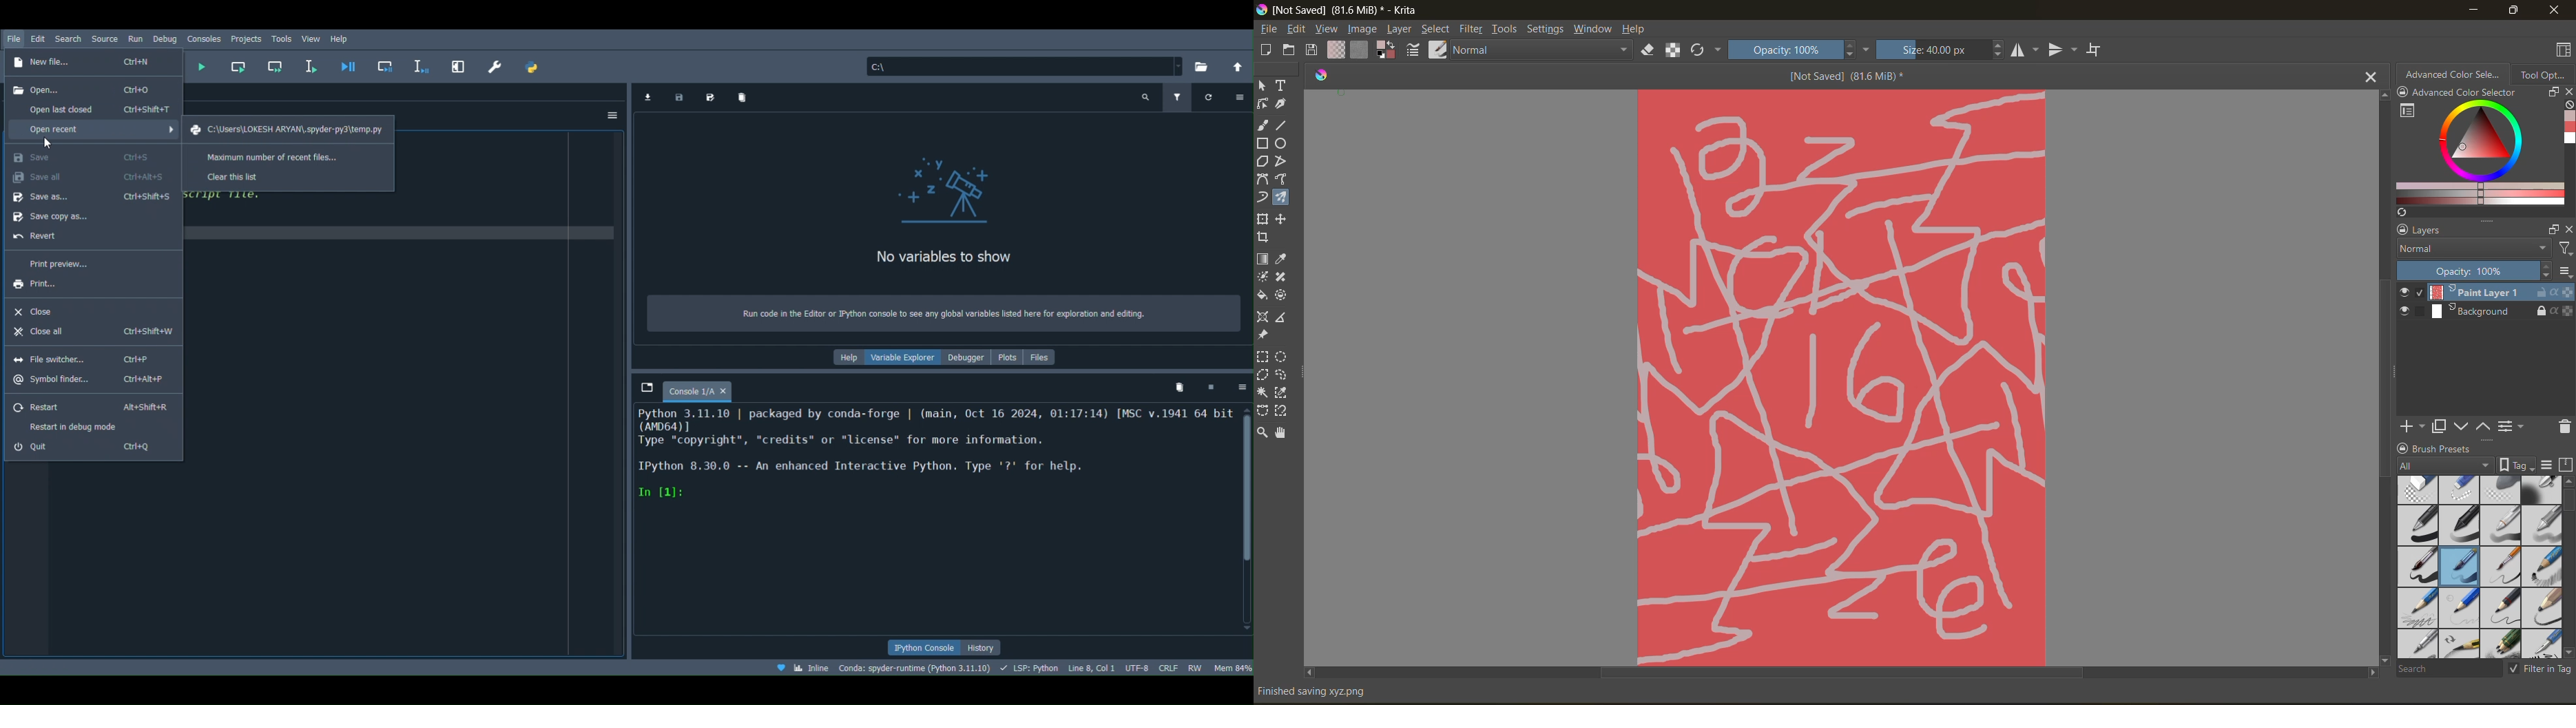  Describe the element at coordinates (78, 287) in the screenshot. I see `Print` at that location.